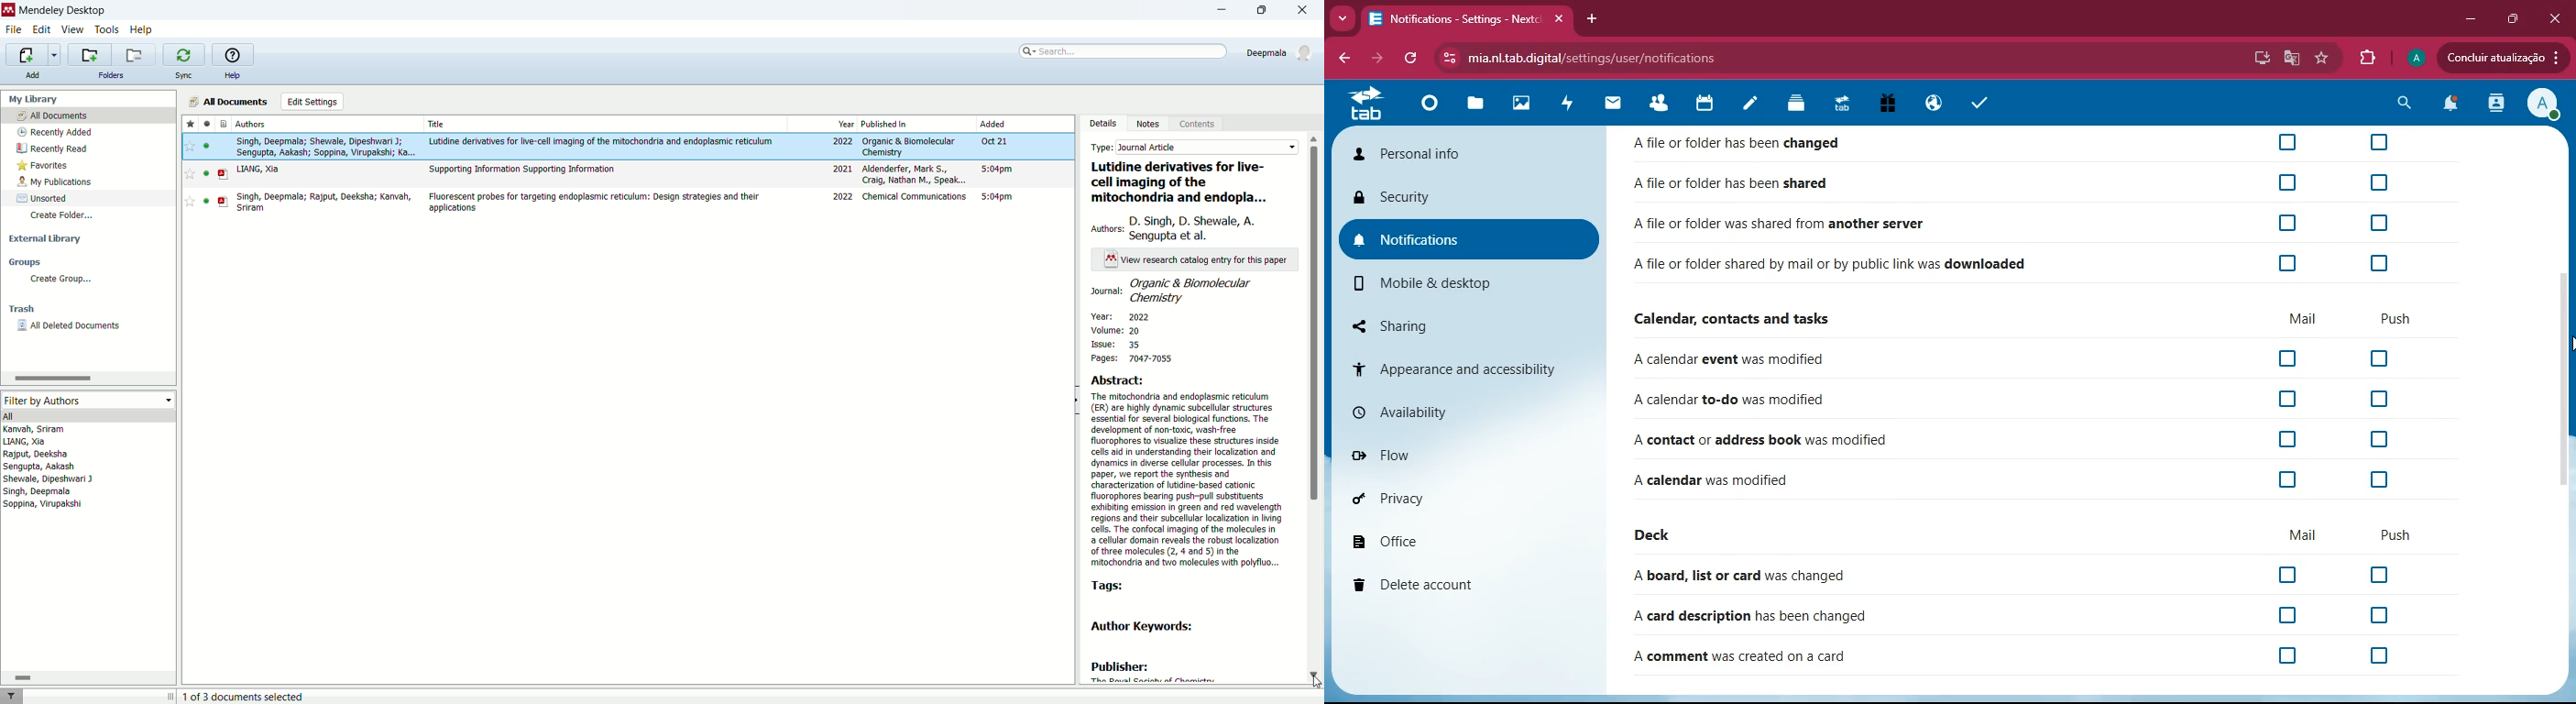  I want to click on vertical scroll bar, so click(1317, 407).